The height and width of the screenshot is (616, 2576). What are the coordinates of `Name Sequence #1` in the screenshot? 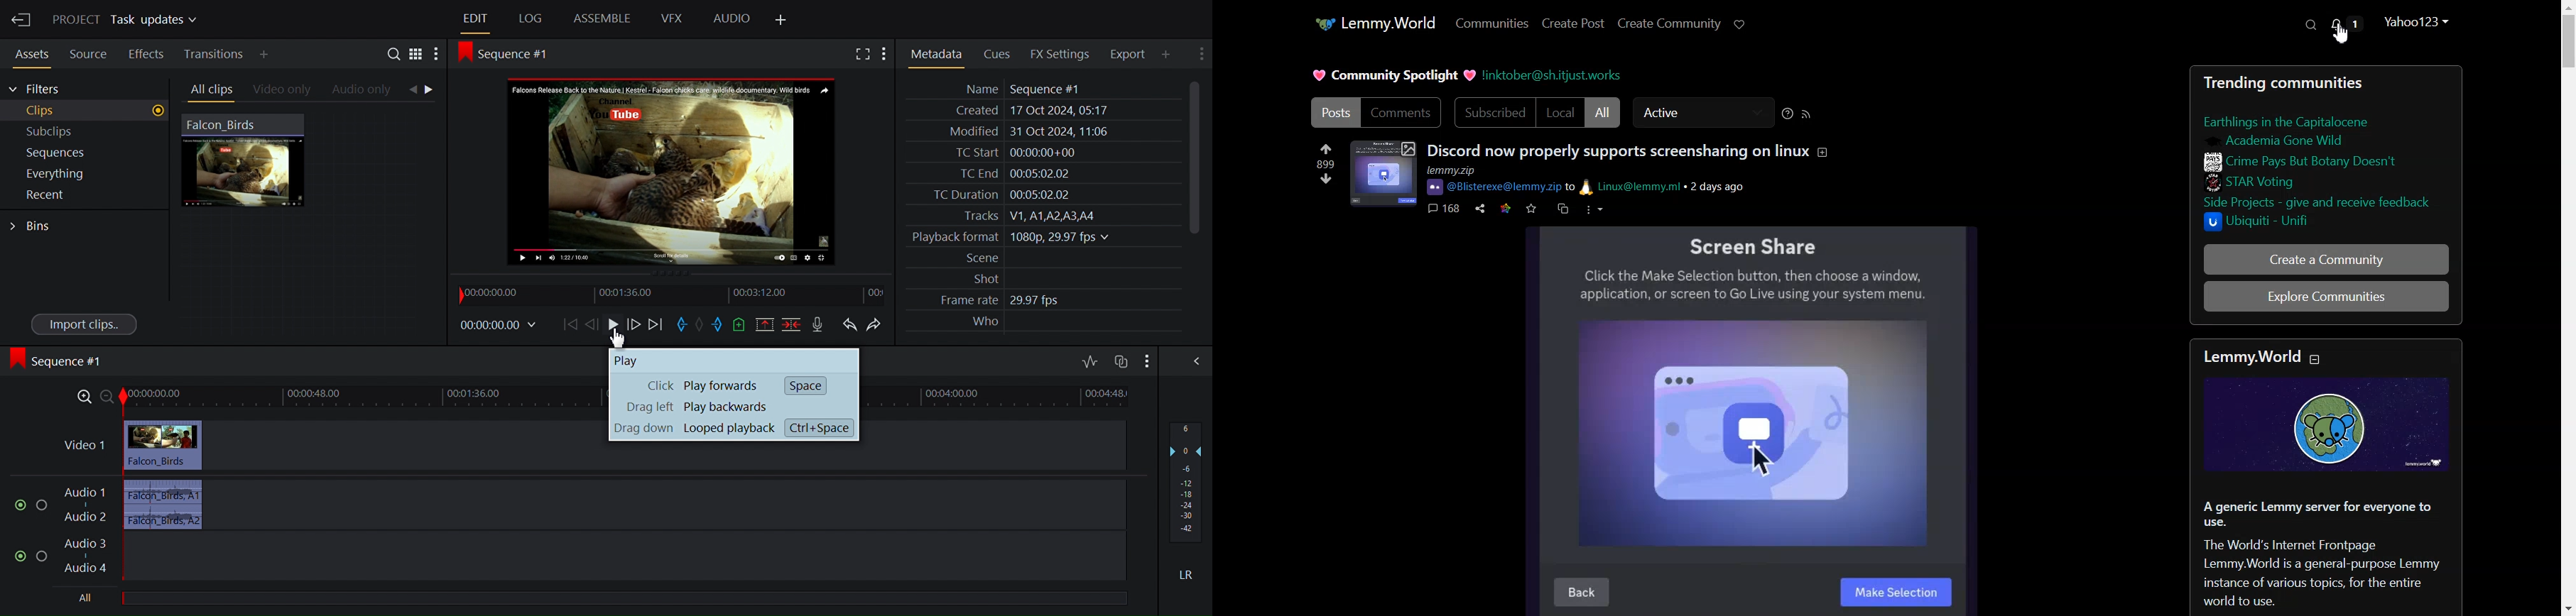 It's located at (1016, 88).